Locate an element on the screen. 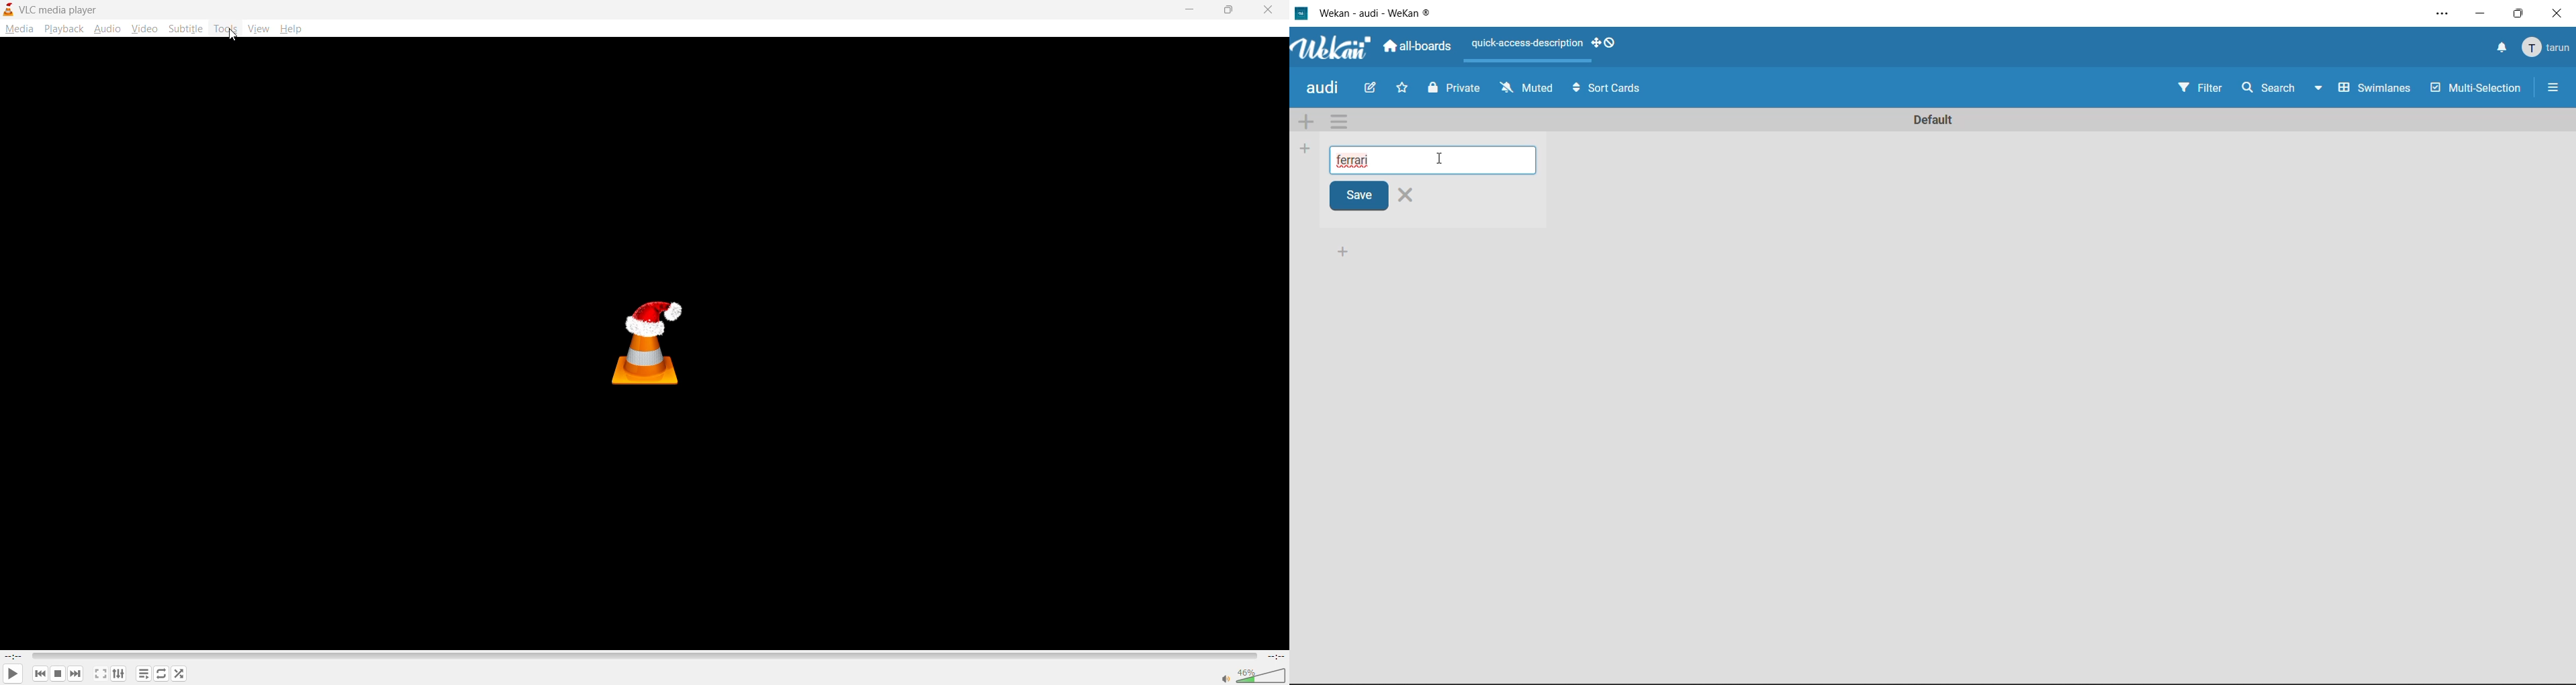 Image resolution: width=2576 pixels, height=700 pixels. playback is located at coordinates (64, 29).